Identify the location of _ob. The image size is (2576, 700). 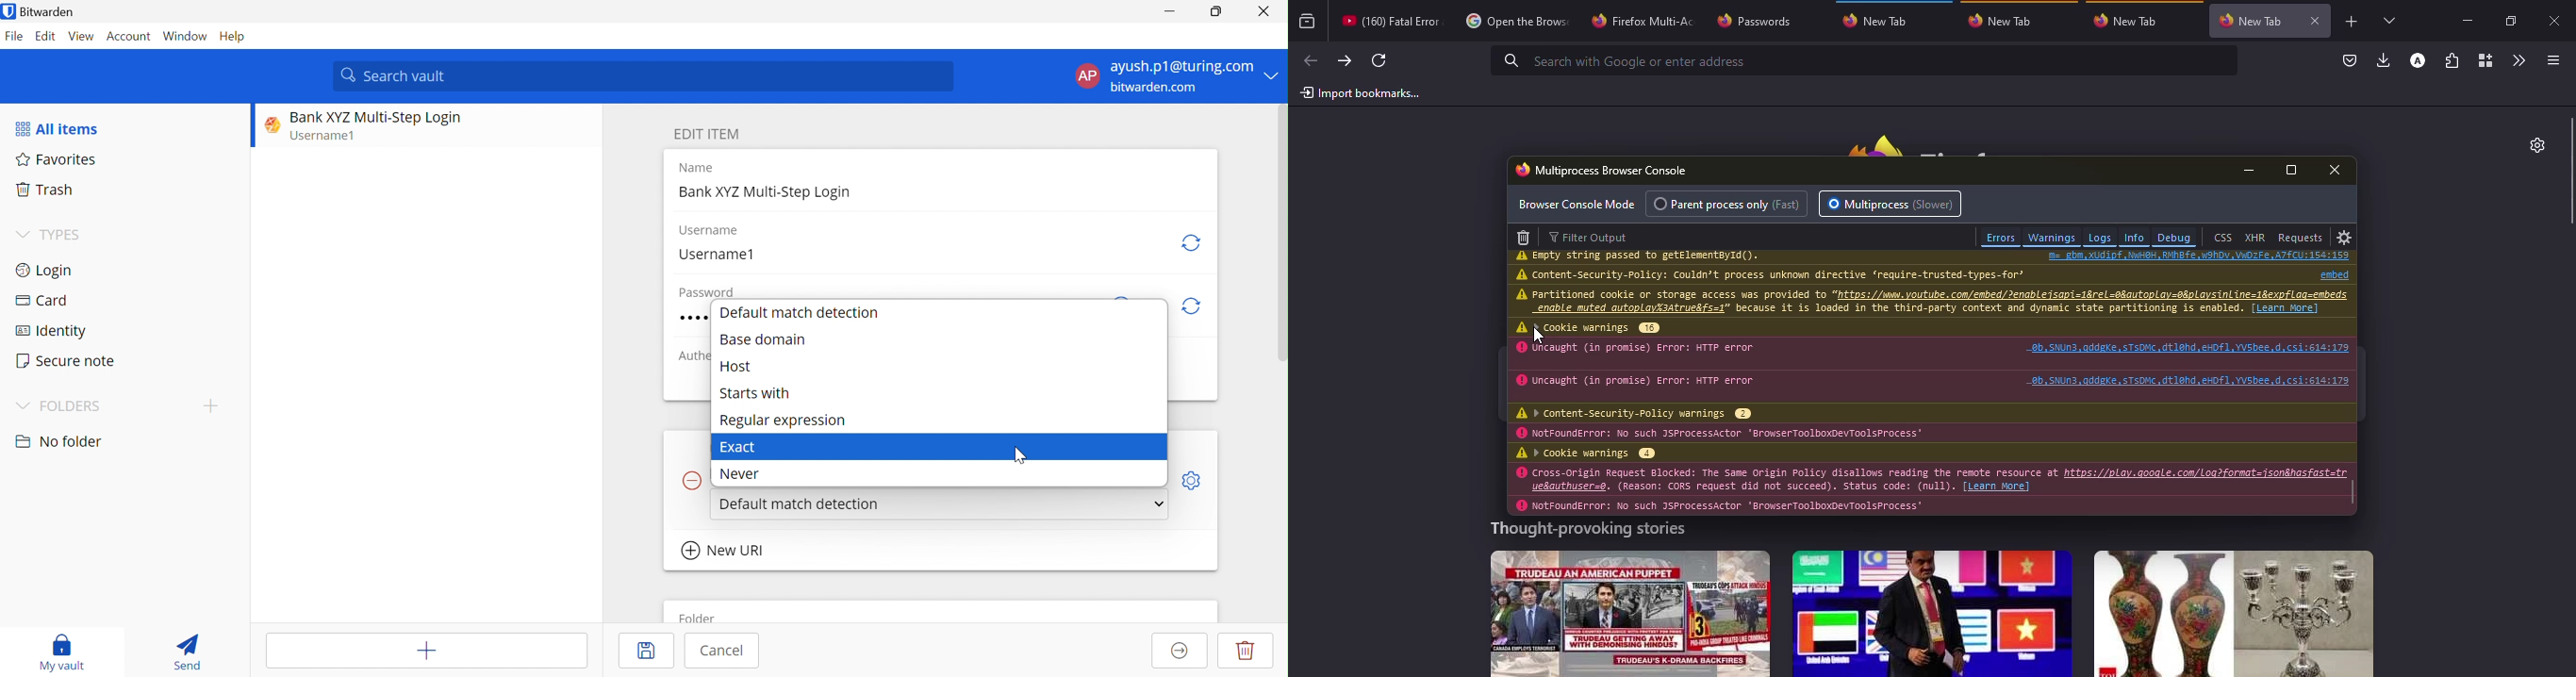
(2188, 380).